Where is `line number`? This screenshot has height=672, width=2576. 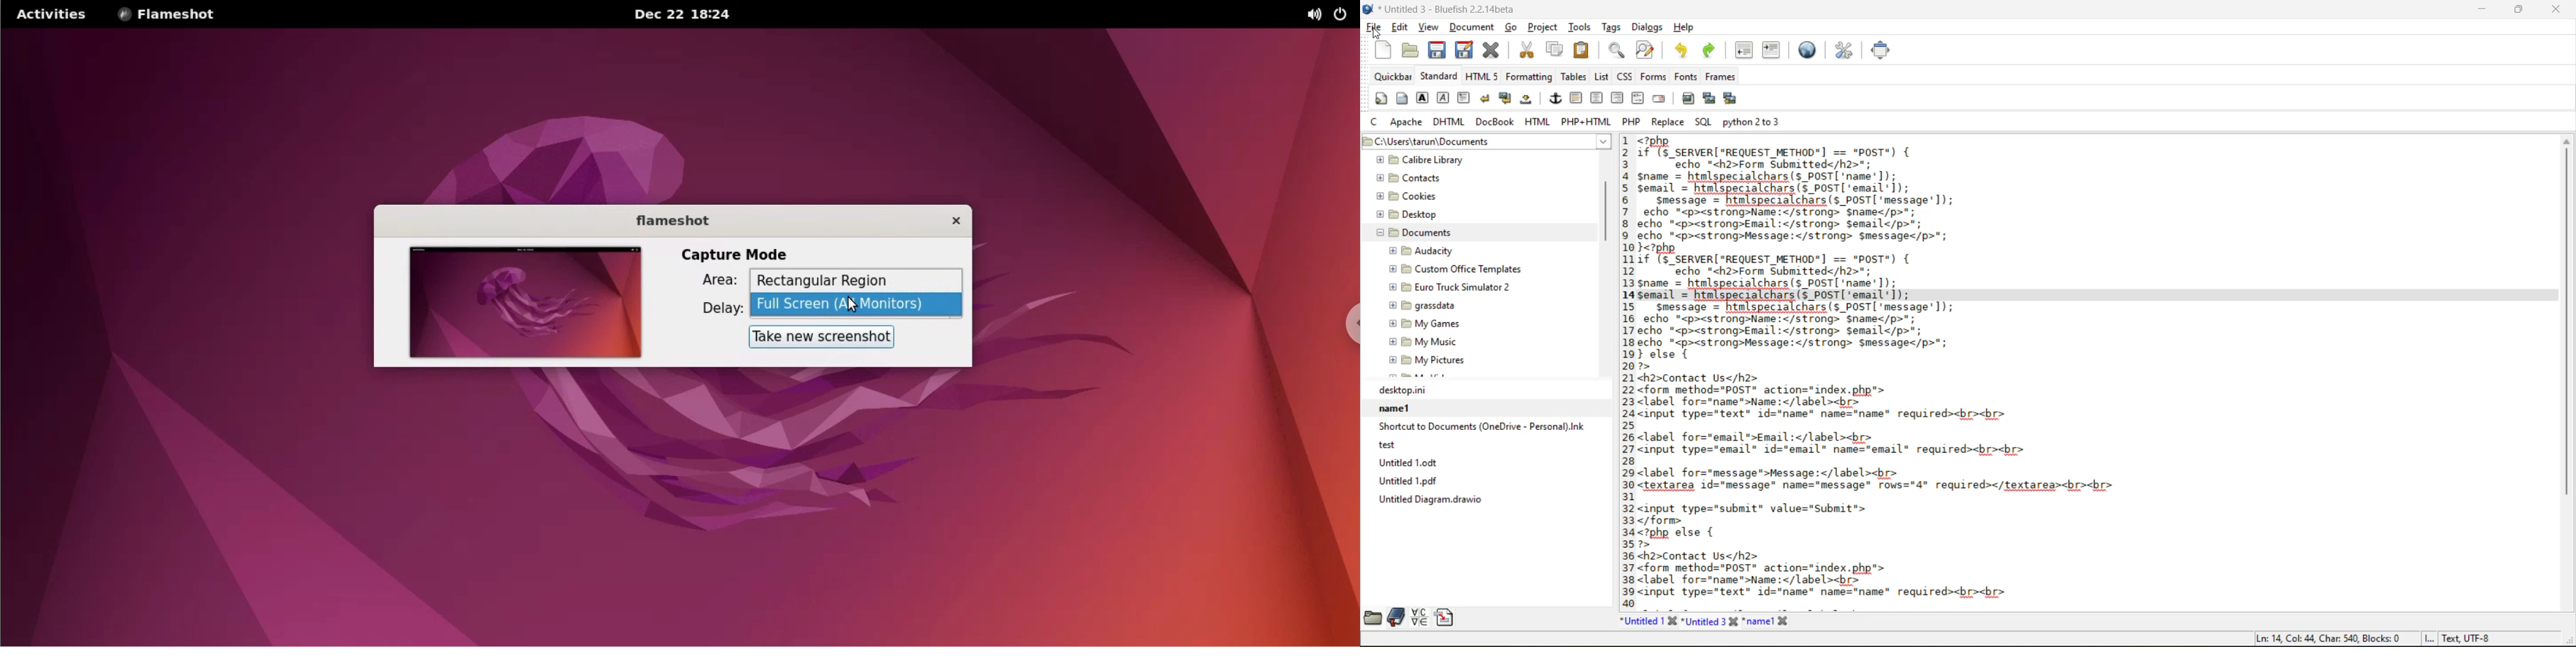
line number is located at coordinates (1624, 371).